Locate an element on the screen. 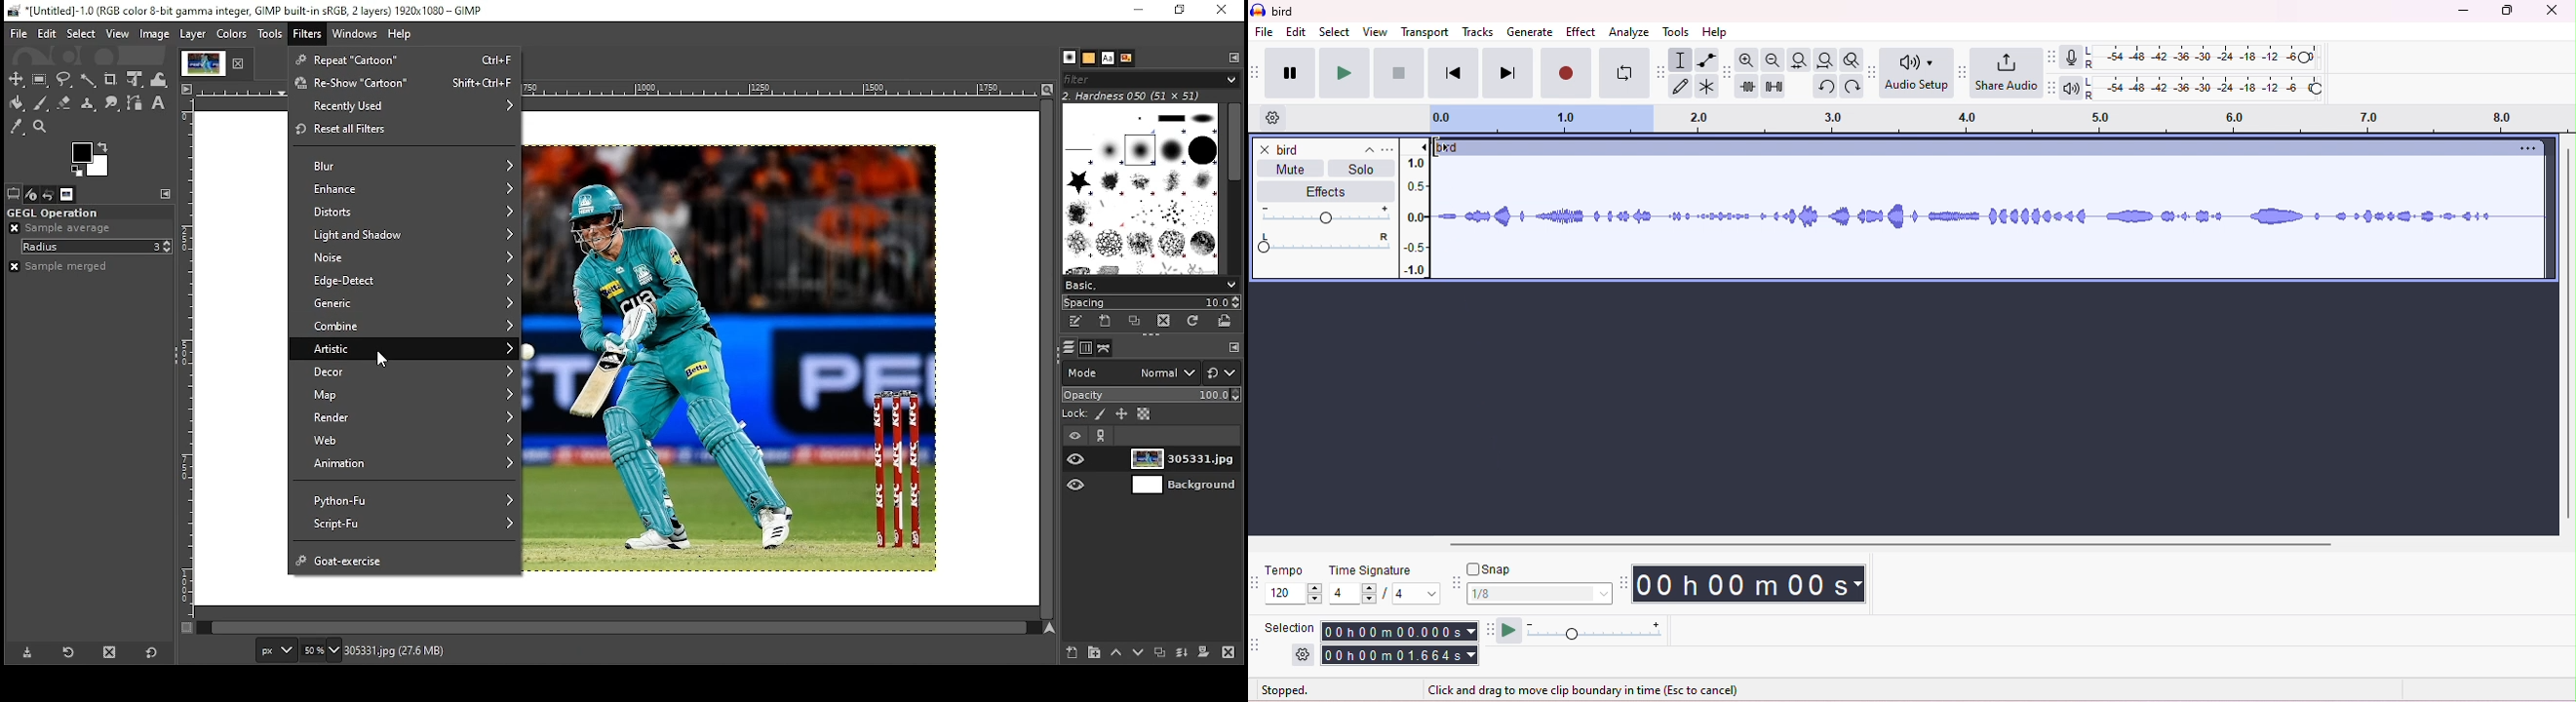 The height and width of the screenshot is (728, 2576). distorts is located at coordinates (404, 211).